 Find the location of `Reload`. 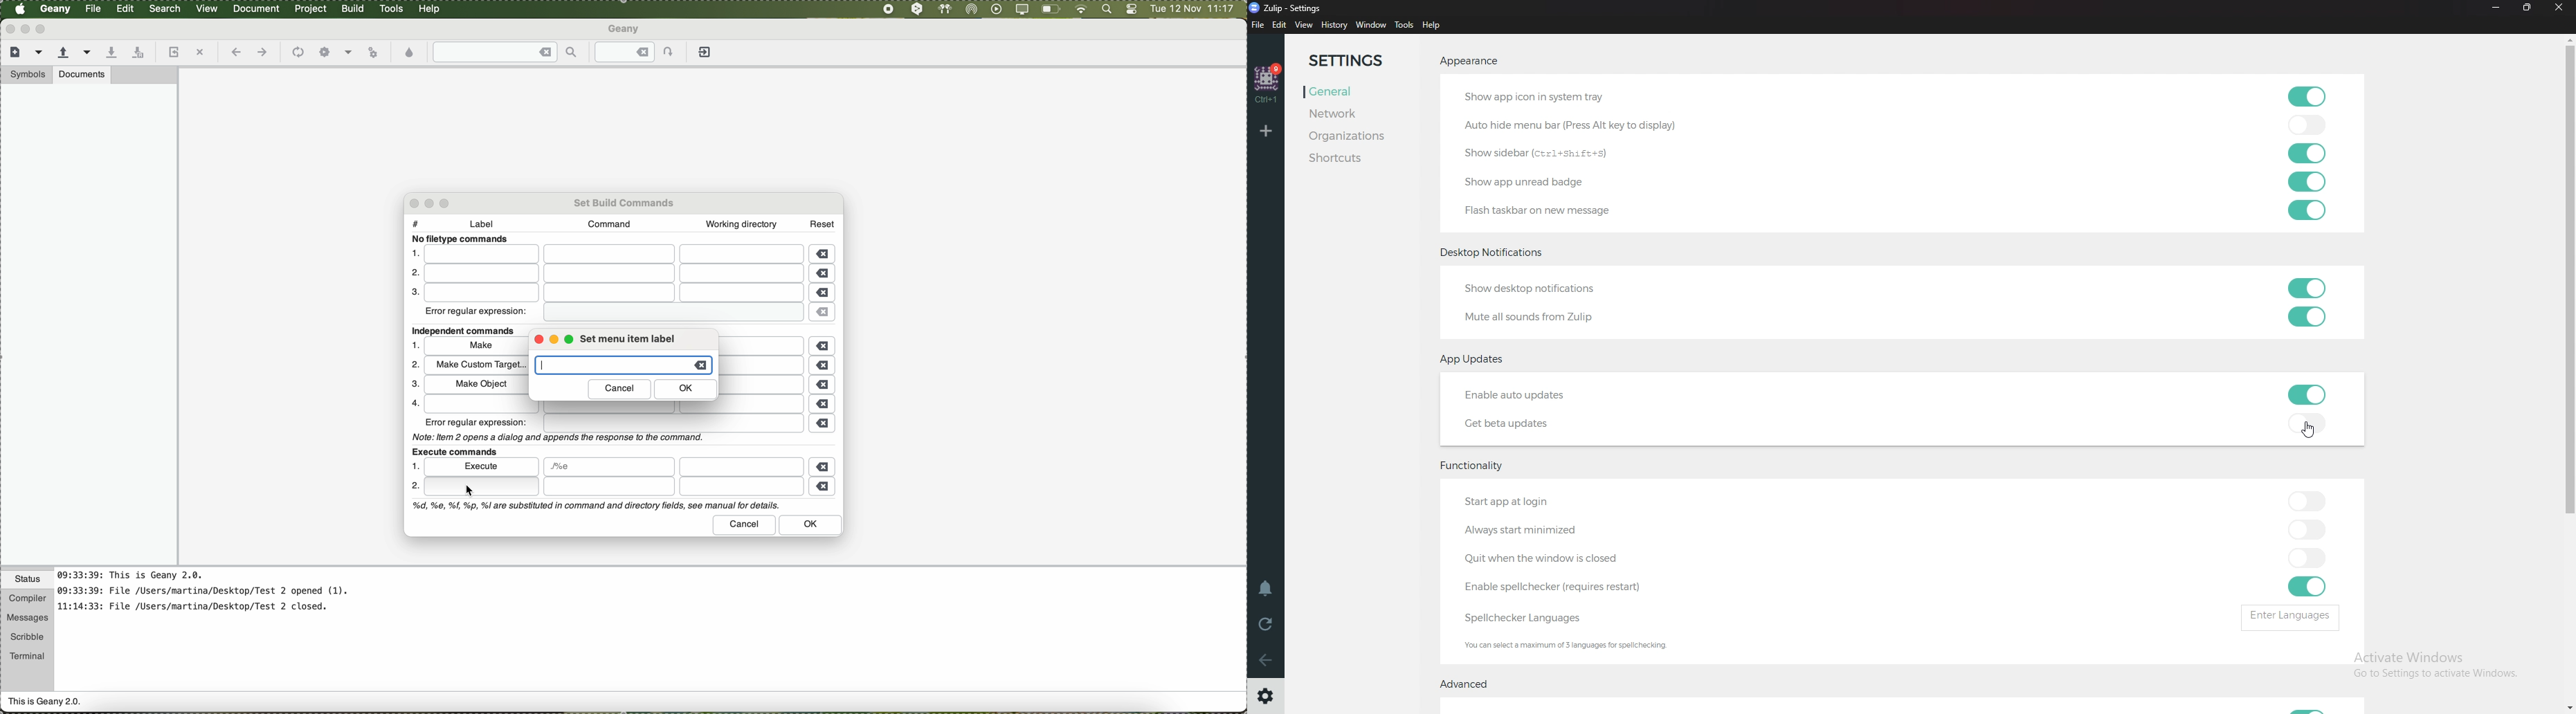

Reload is located at coordinates (1264, 624).